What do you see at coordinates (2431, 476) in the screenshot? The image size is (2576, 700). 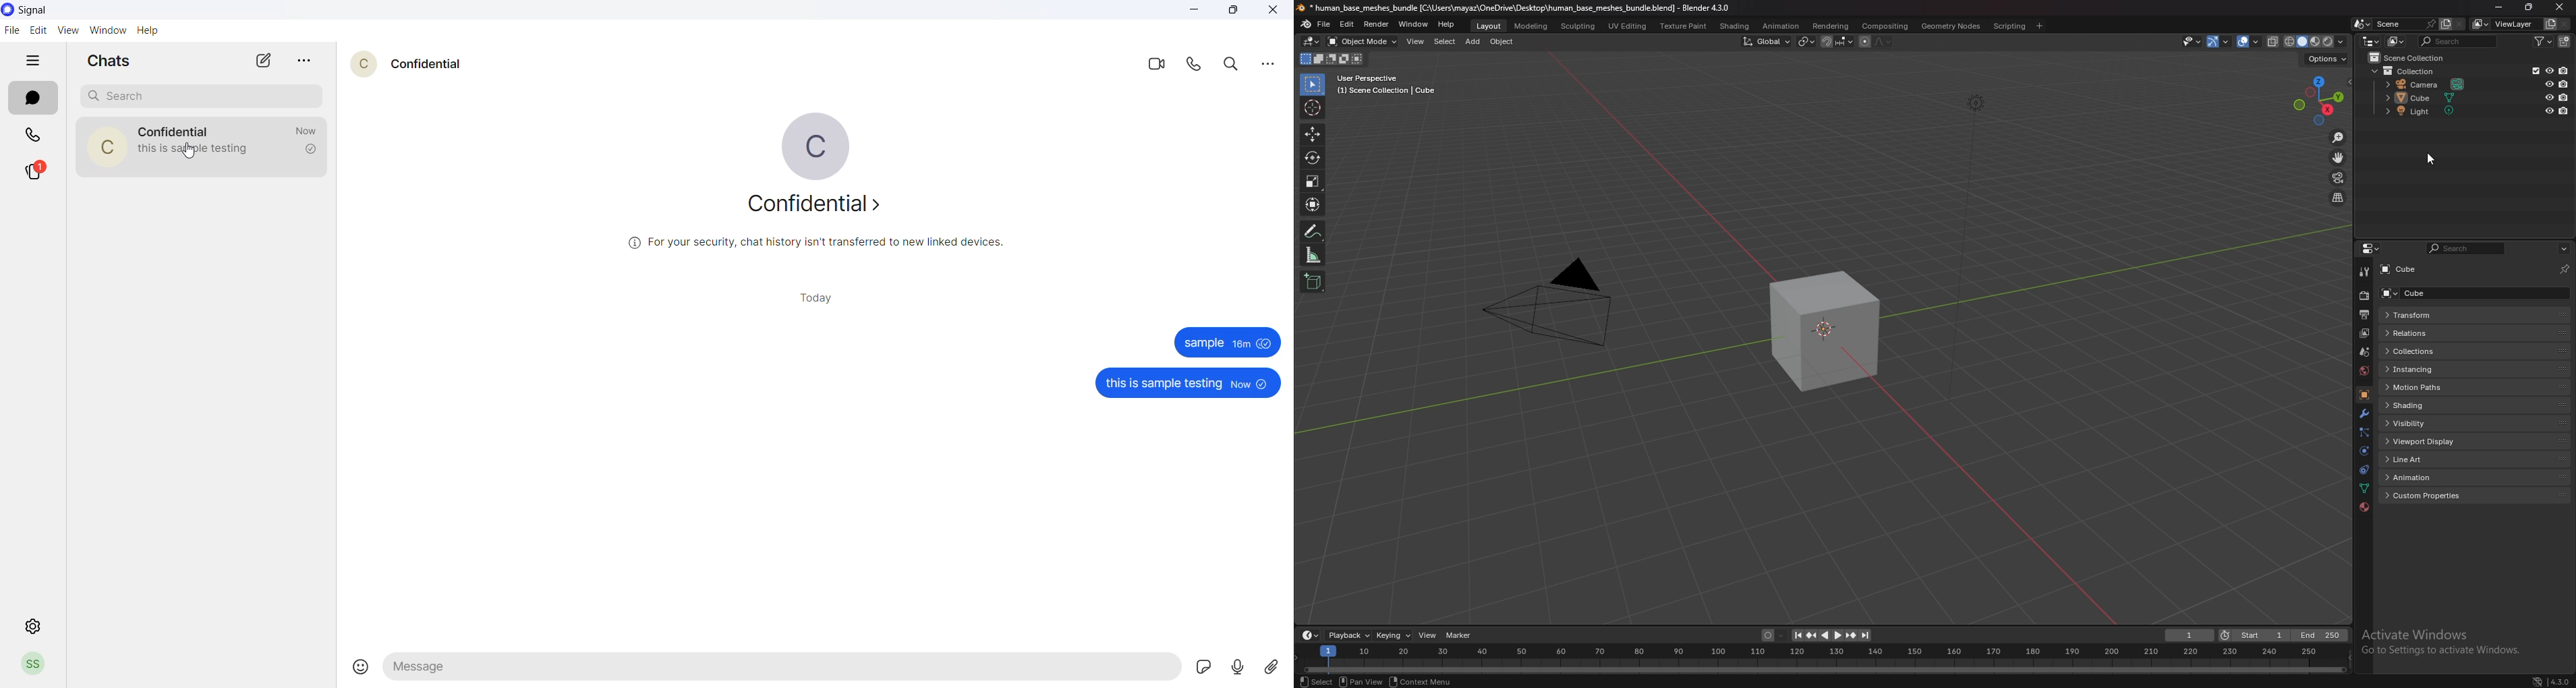 I see `animation` at bounding box center [2431, 476].